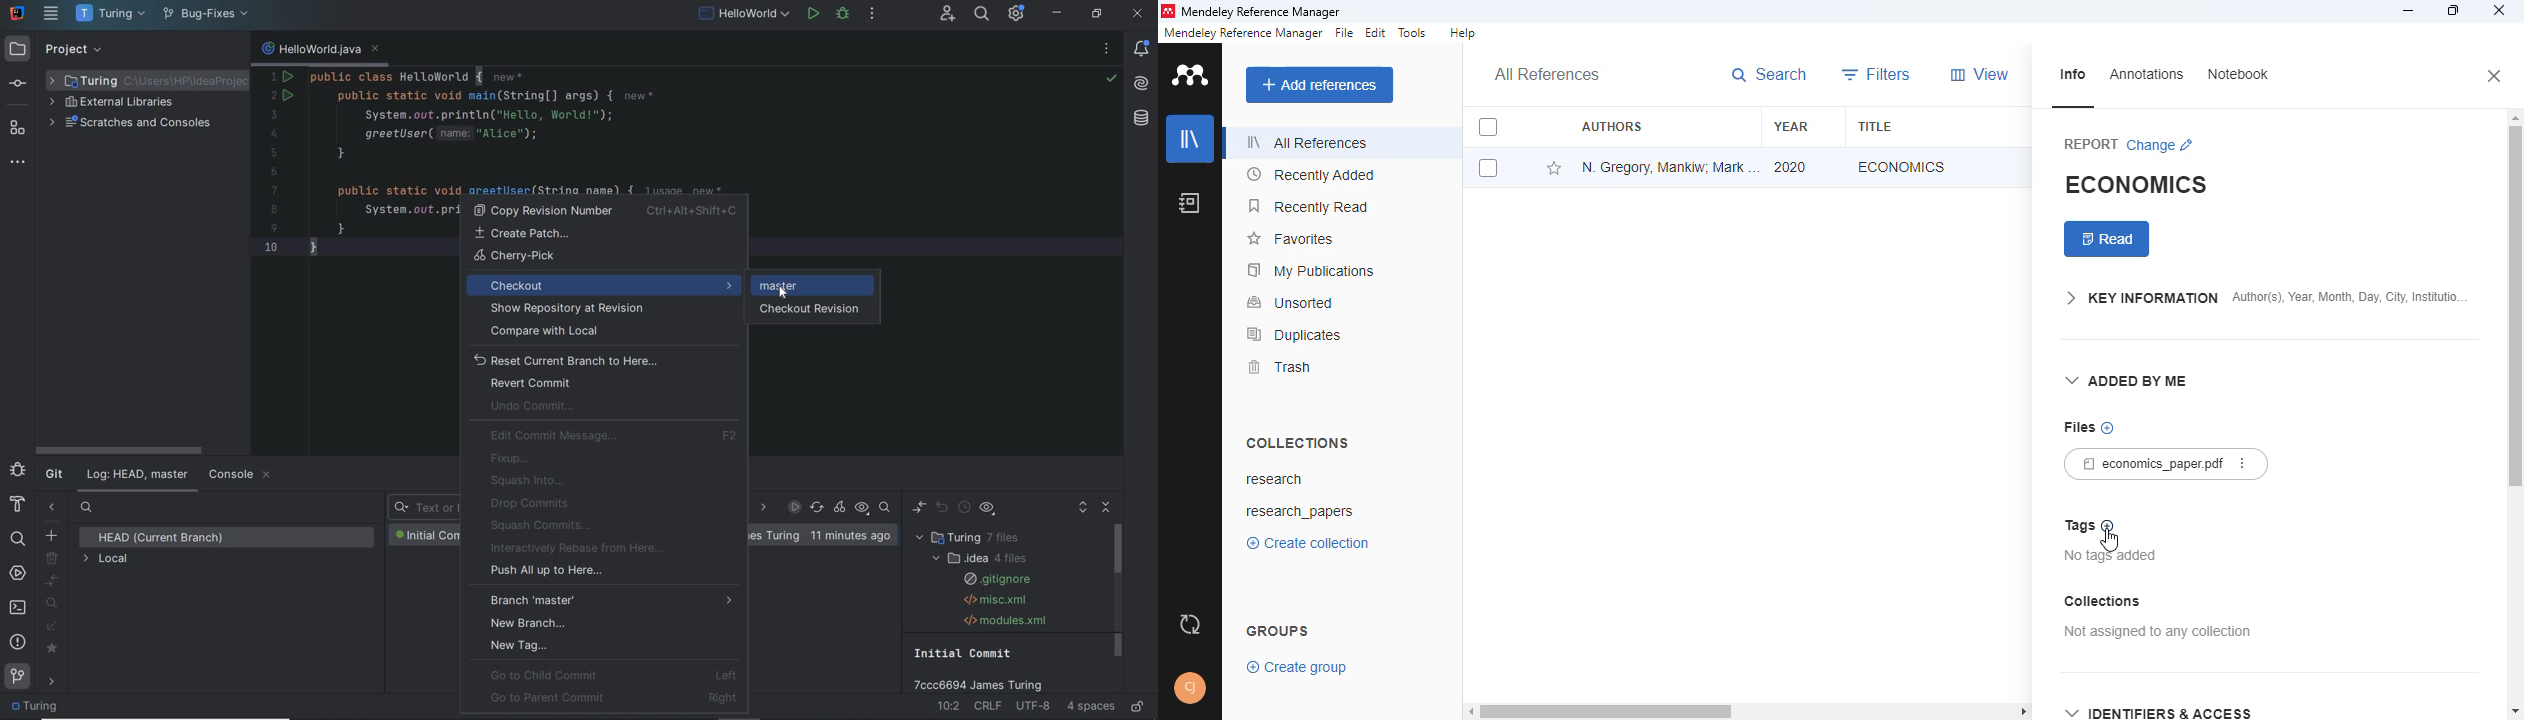 Image resolution: width=2548 pixels, height=728 pixels. Describe the element at coordinates (2109, 555) in the screenshot. I see `no tags added` at that location.